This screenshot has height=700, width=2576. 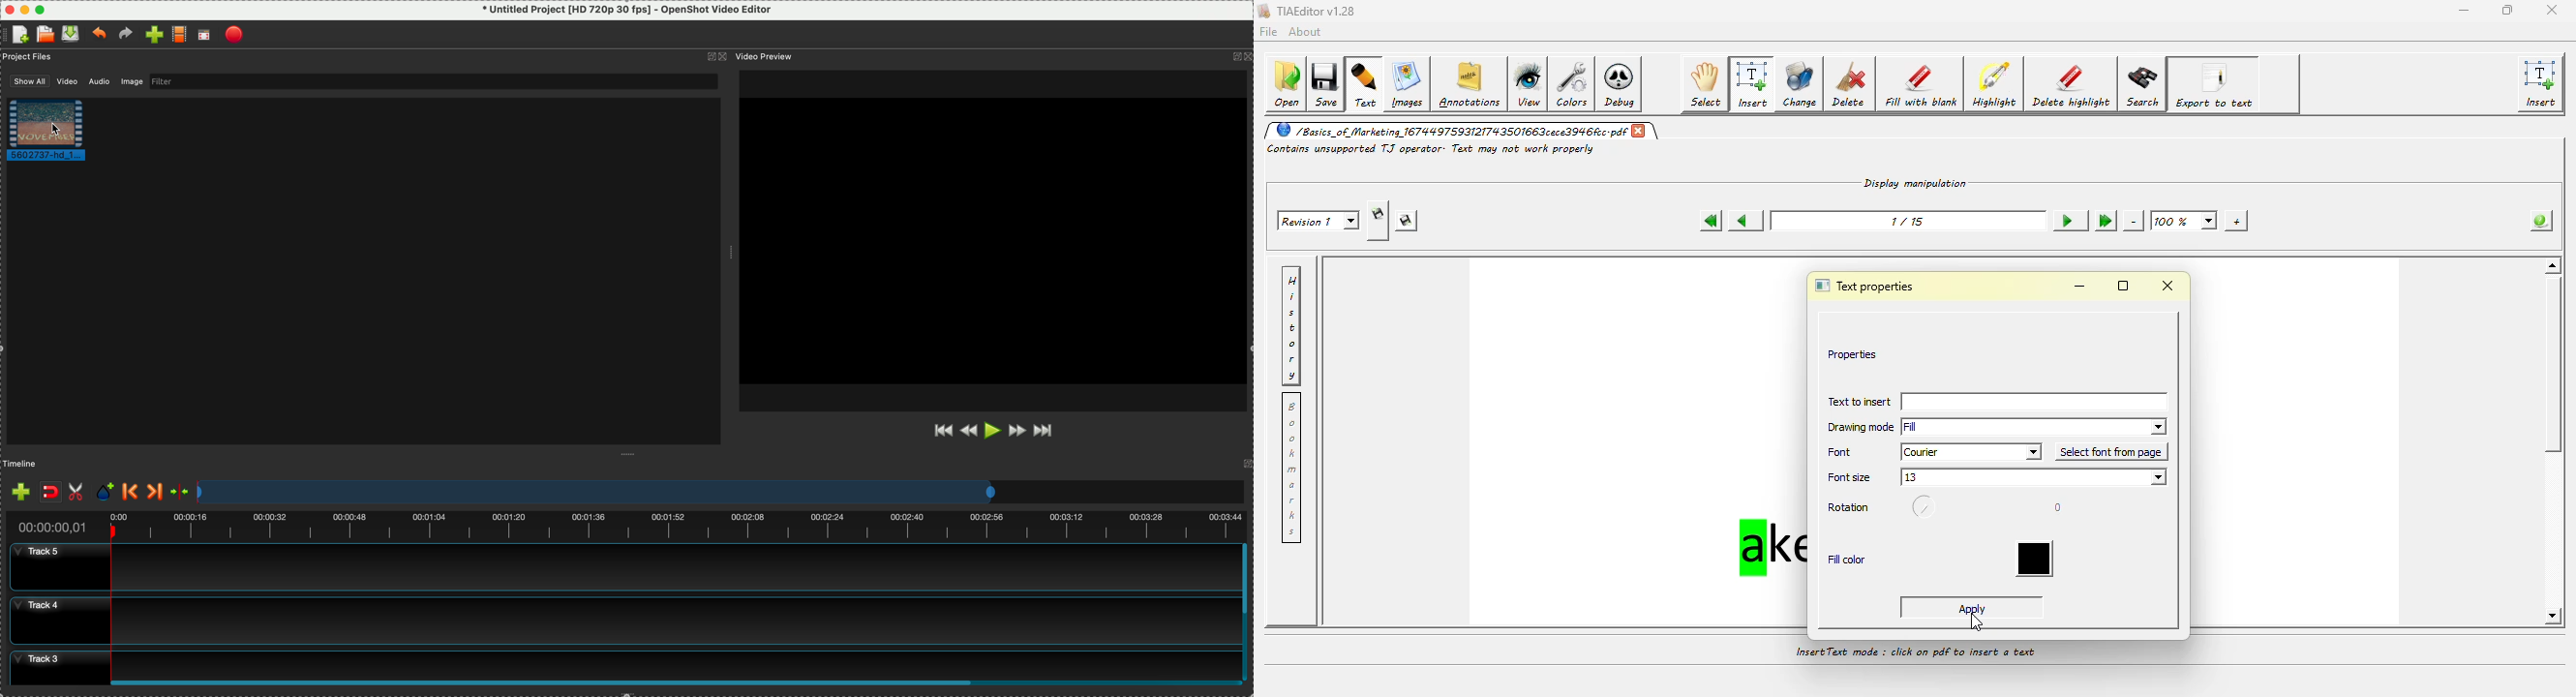 I want to click on open a recent file, so click(x=45, y=34).